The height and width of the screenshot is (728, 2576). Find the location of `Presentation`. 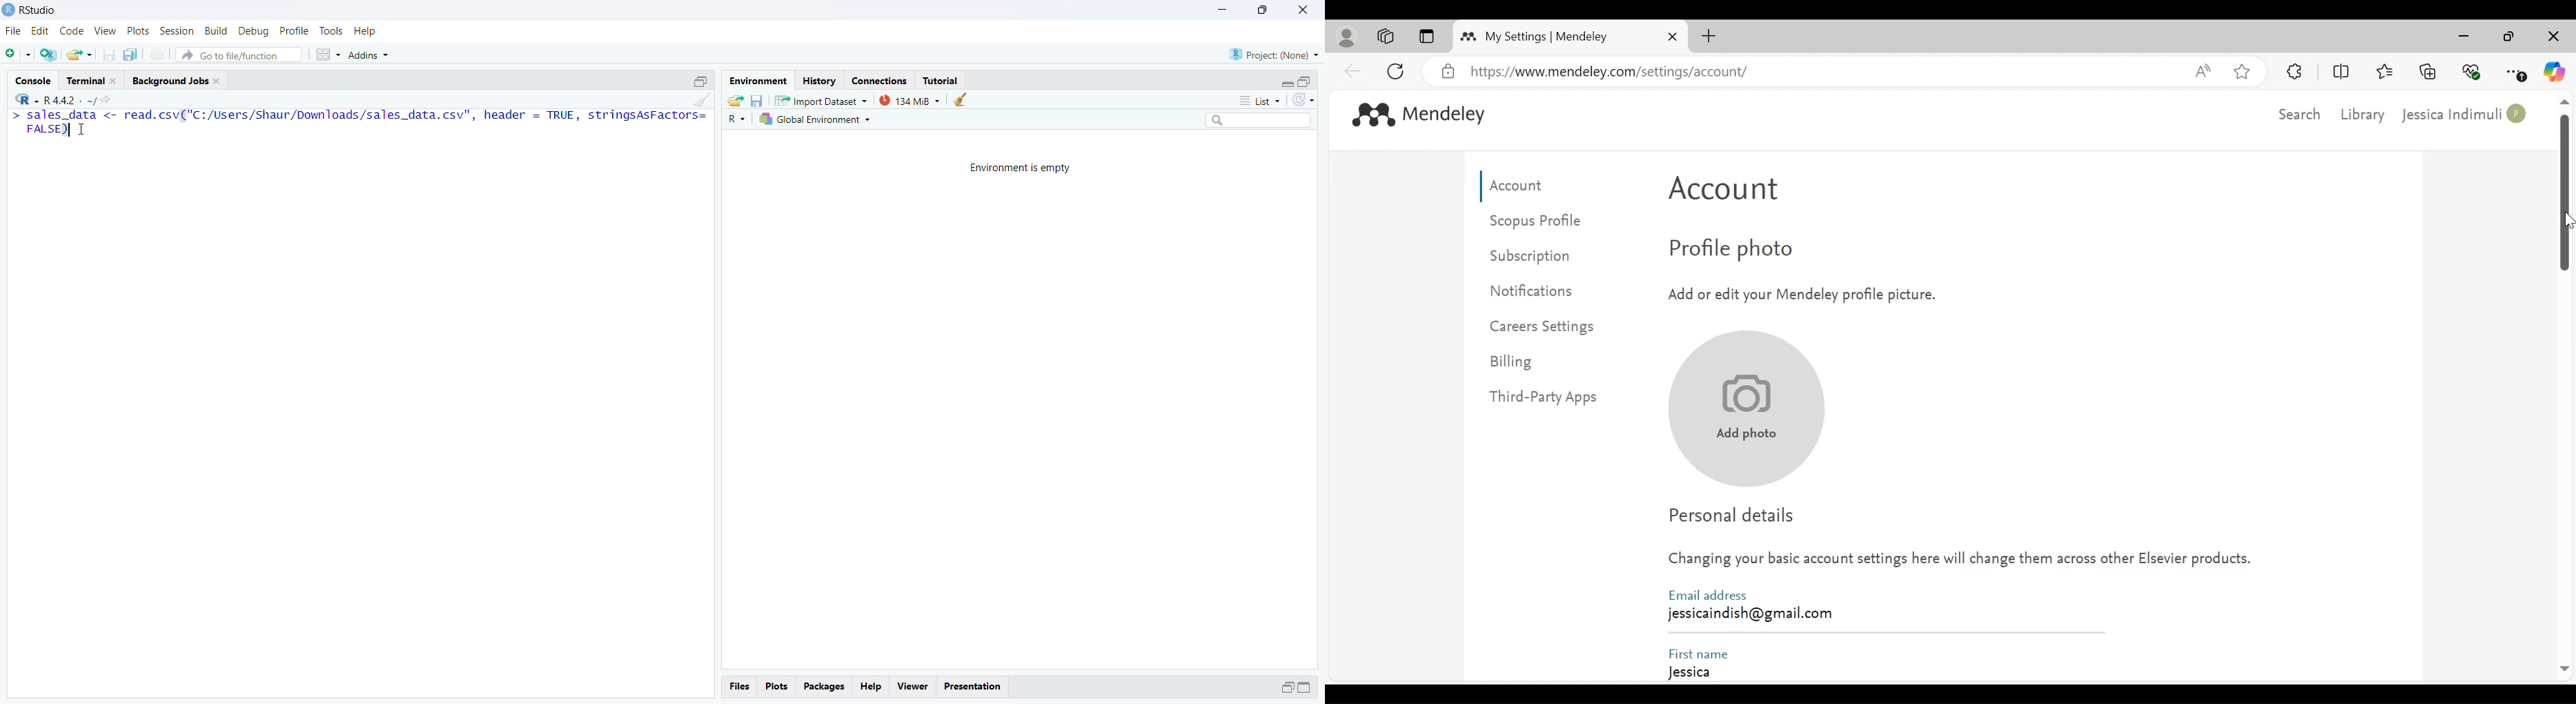

Presentation is located at coordinates (974, 687).